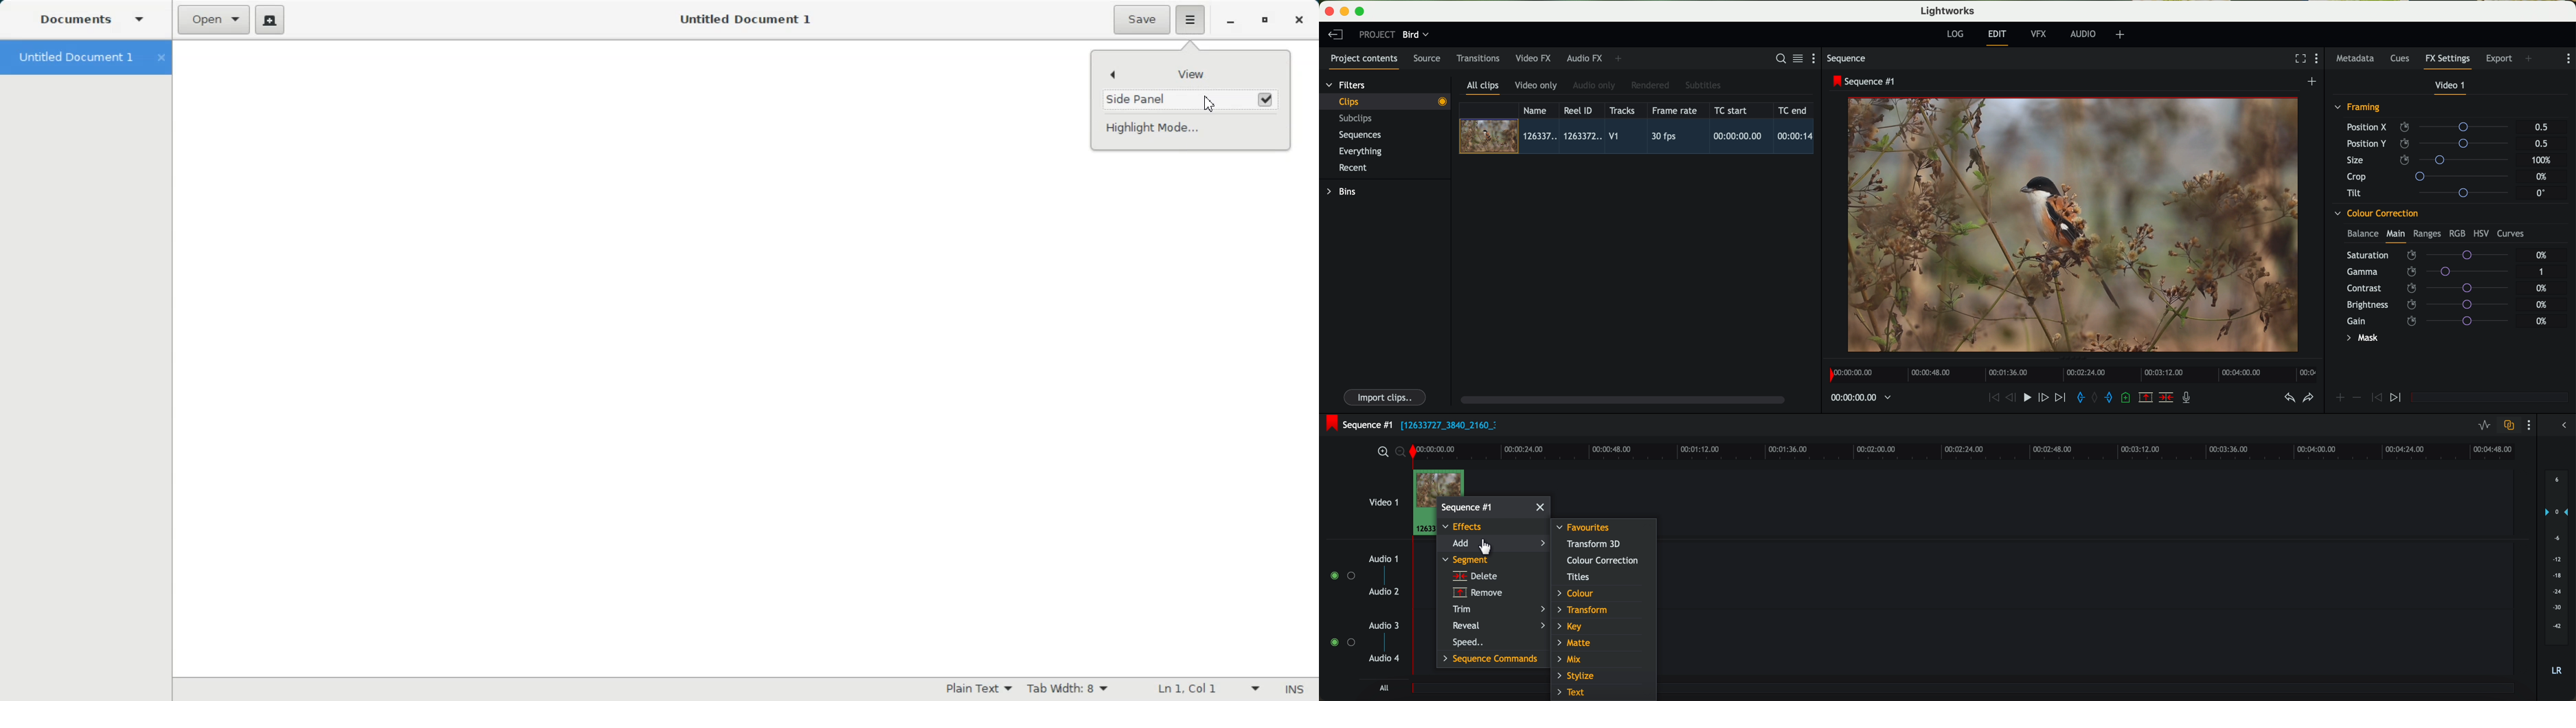 Image resolution: width=2576 pixels, height=728 pixels. Describe the element at coordinates (1499, 545) in the screenshot. I see `click on add` at that location.